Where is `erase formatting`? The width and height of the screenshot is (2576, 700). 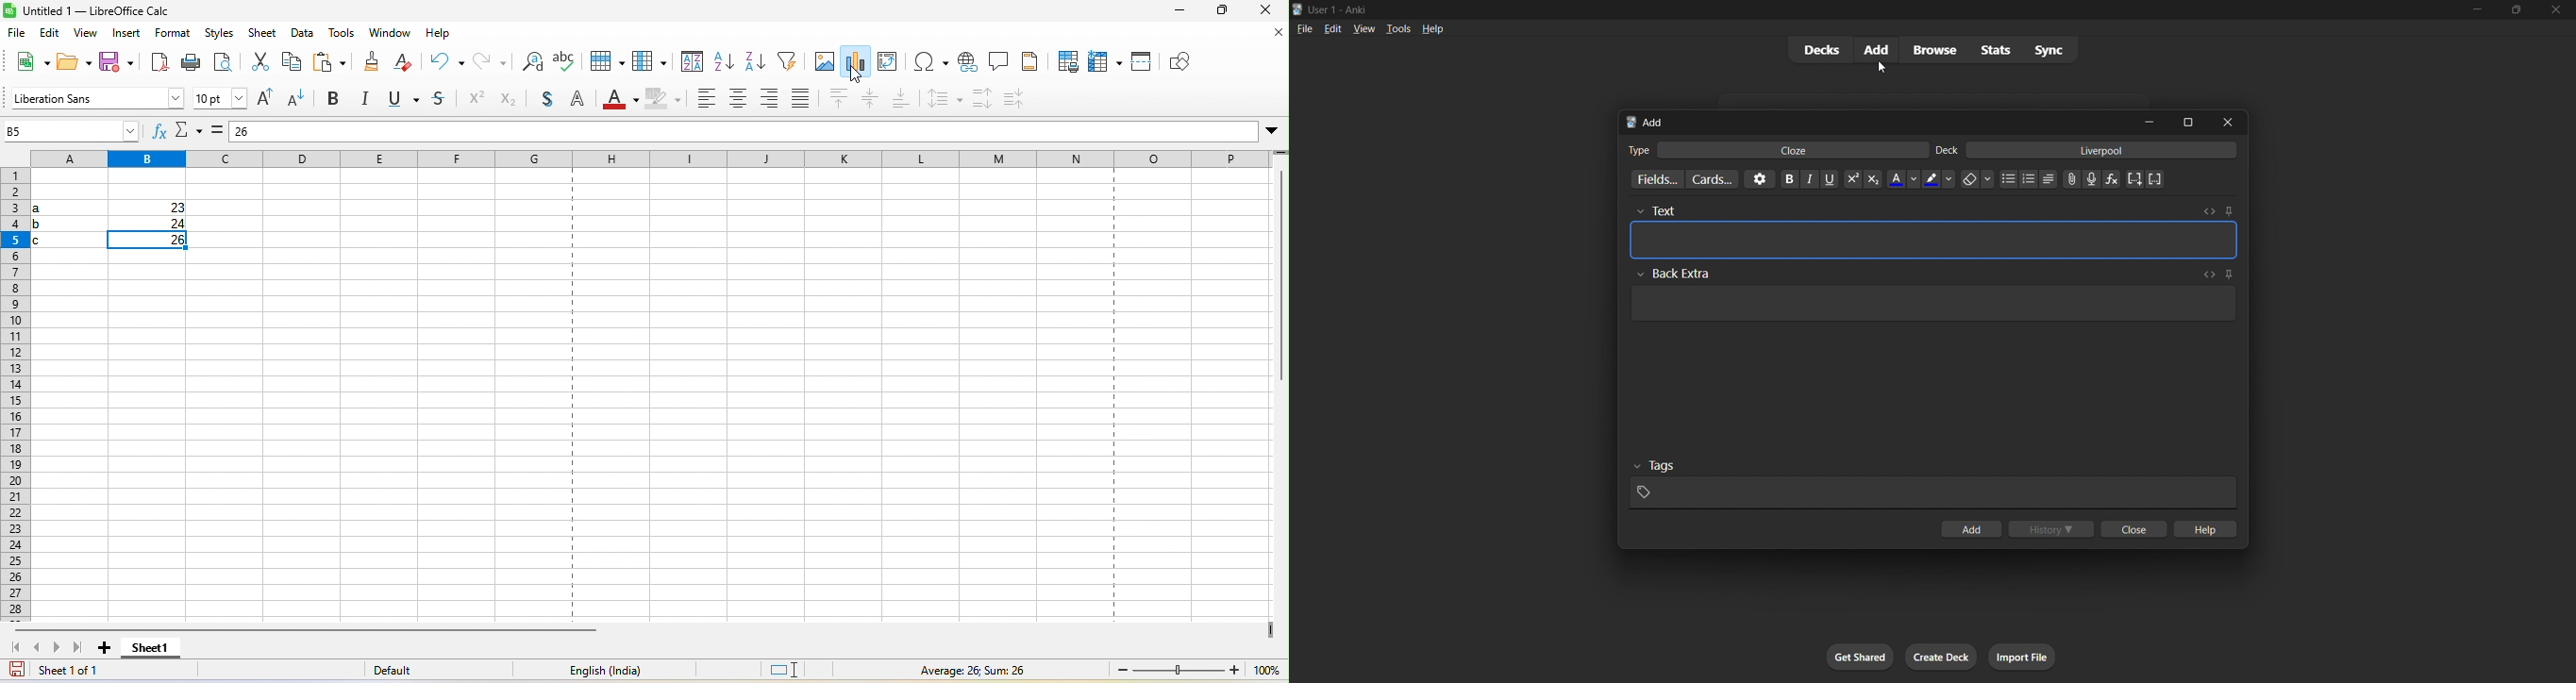 erase formatting is located at coordinates (1978, 182).